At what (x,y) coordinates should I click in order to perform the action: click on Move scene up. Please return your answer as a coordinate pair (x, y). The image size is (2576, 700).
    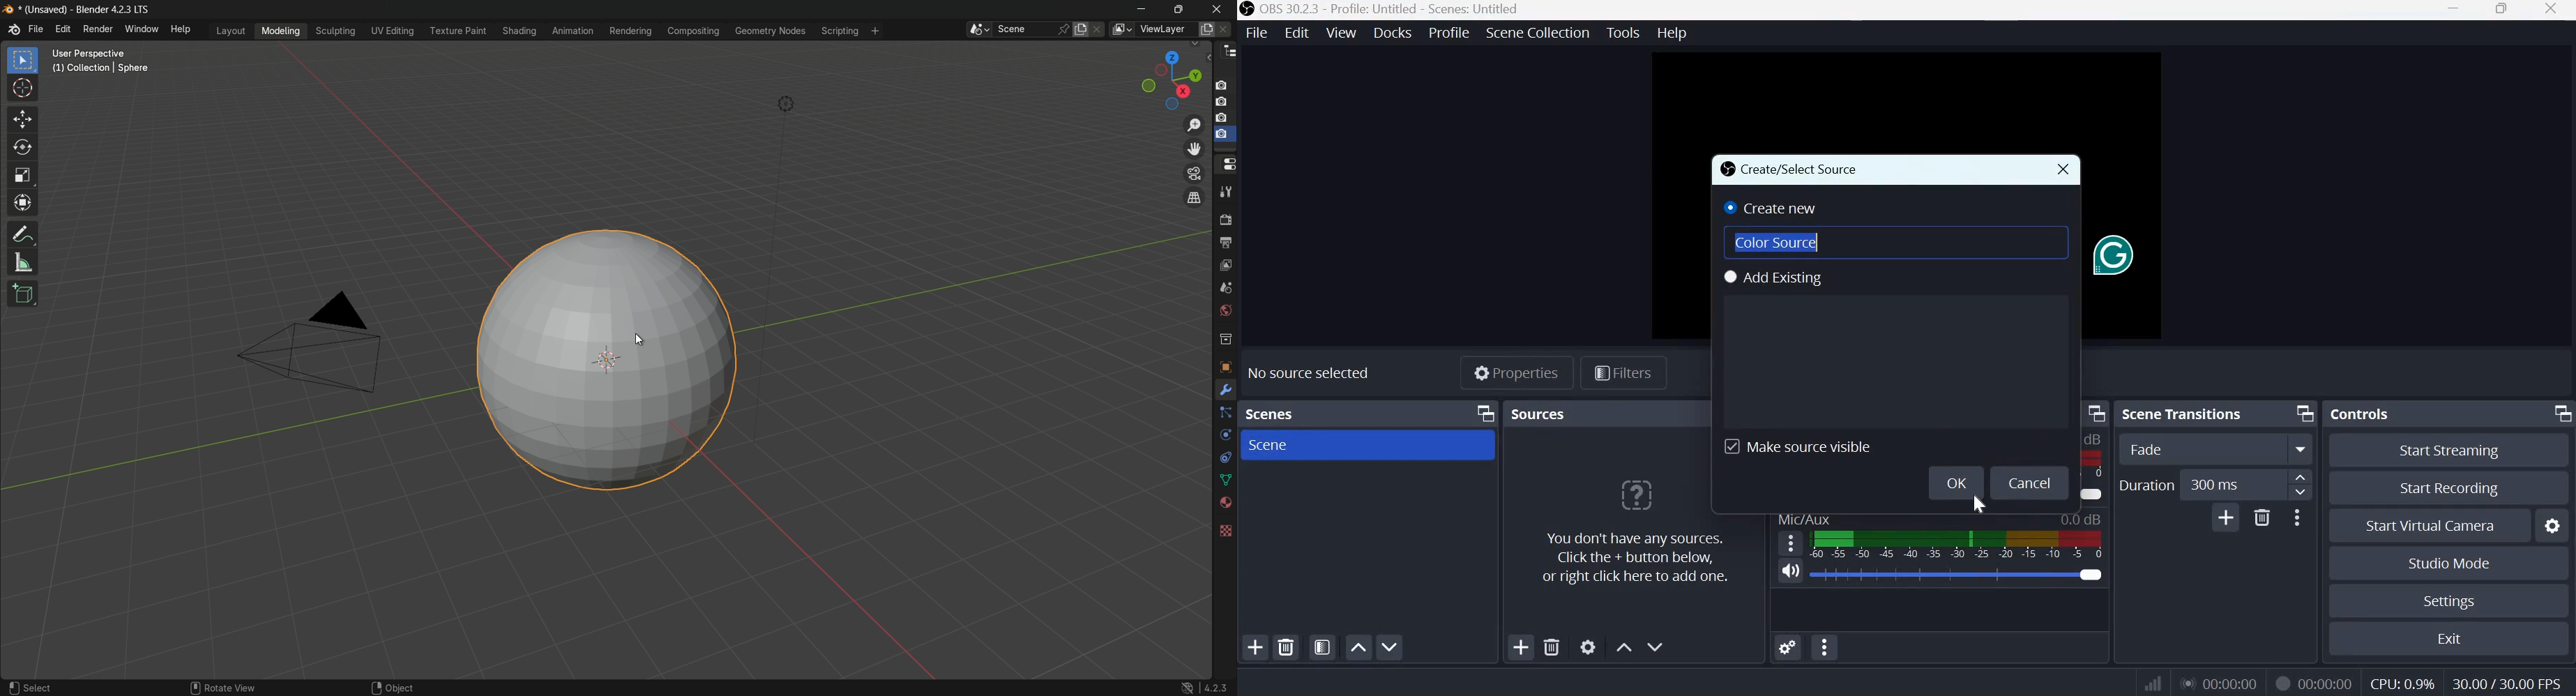
    Looking at the image, I should click on (1358, 647).